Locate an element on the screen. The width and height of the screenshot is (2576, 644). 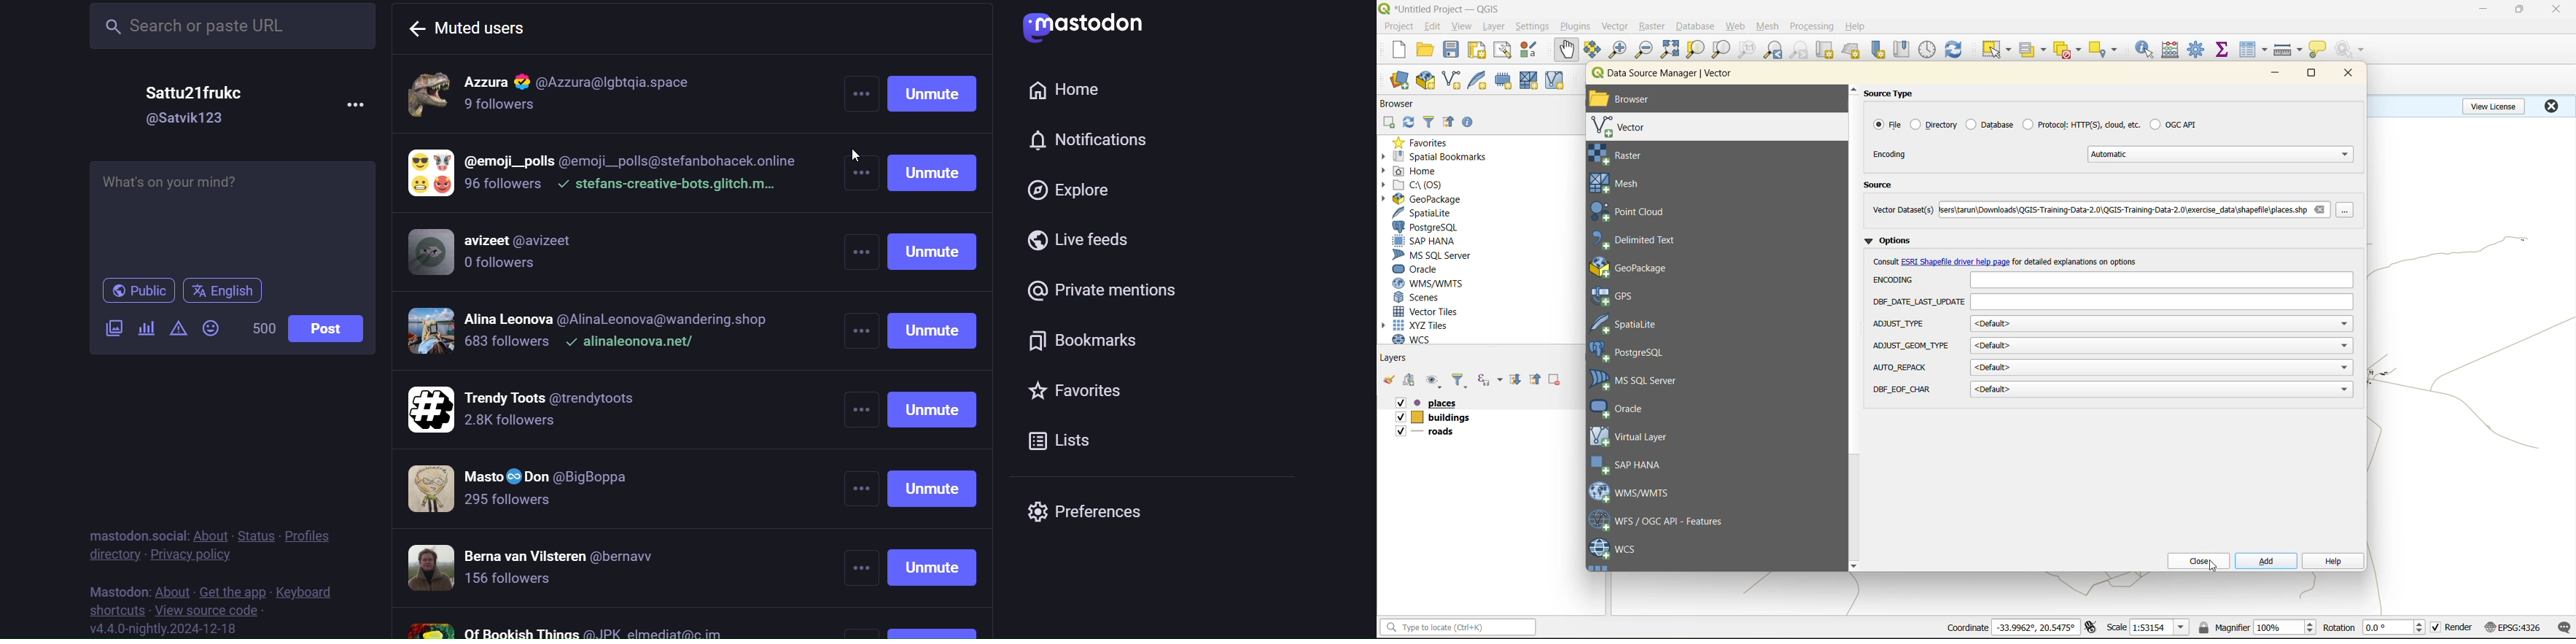
control panel is located at coordinates (1928, 50).